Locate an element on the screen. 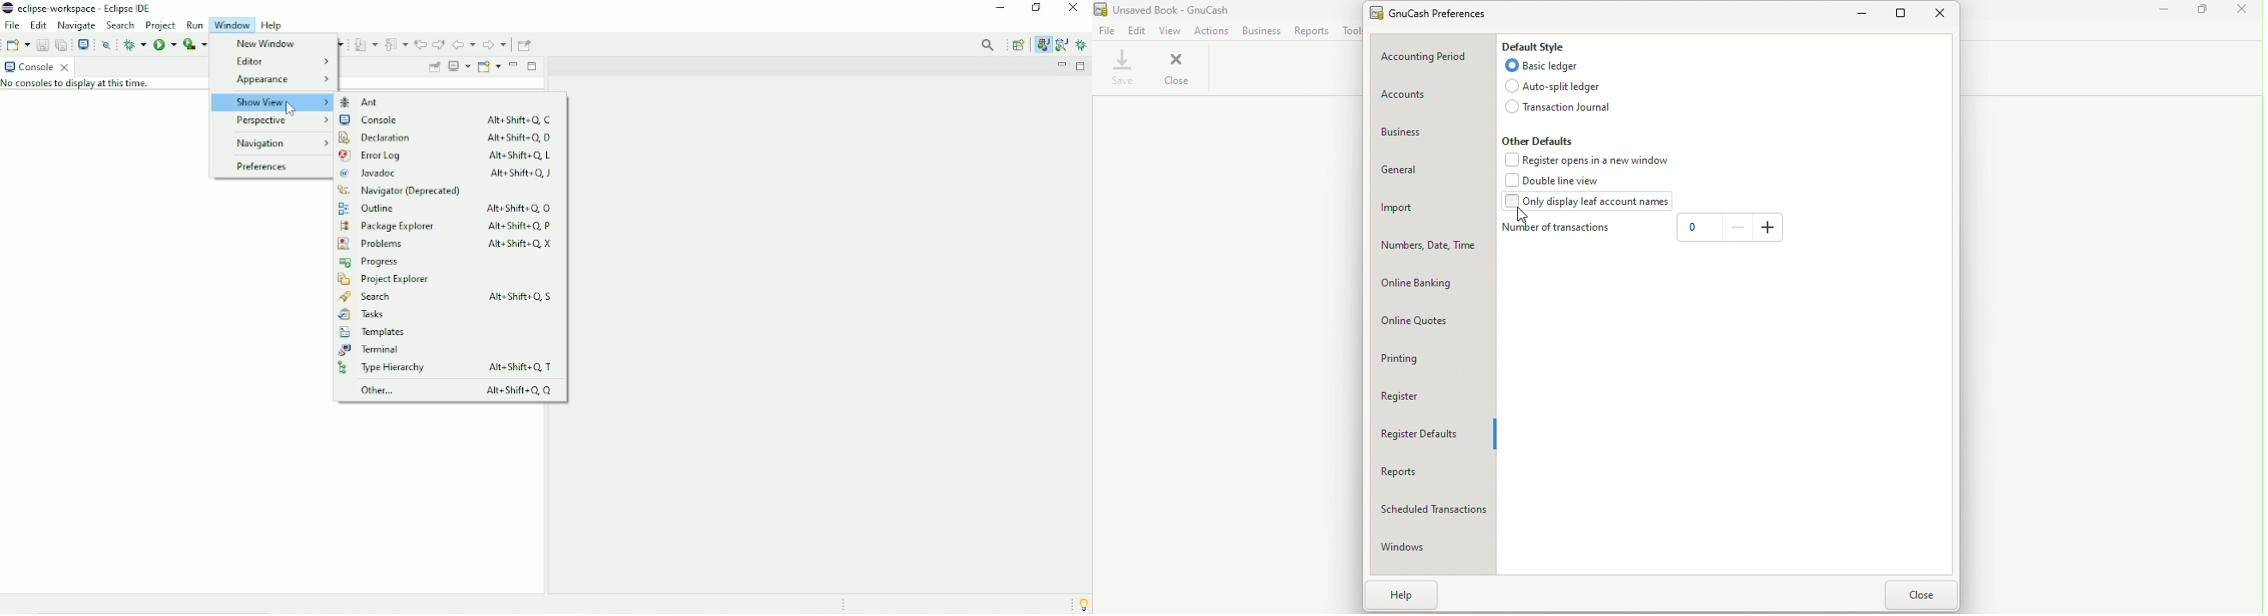 Image resolution: width=2268 pixels, height=616 pixels. Save is located at coordinates (41, 44).